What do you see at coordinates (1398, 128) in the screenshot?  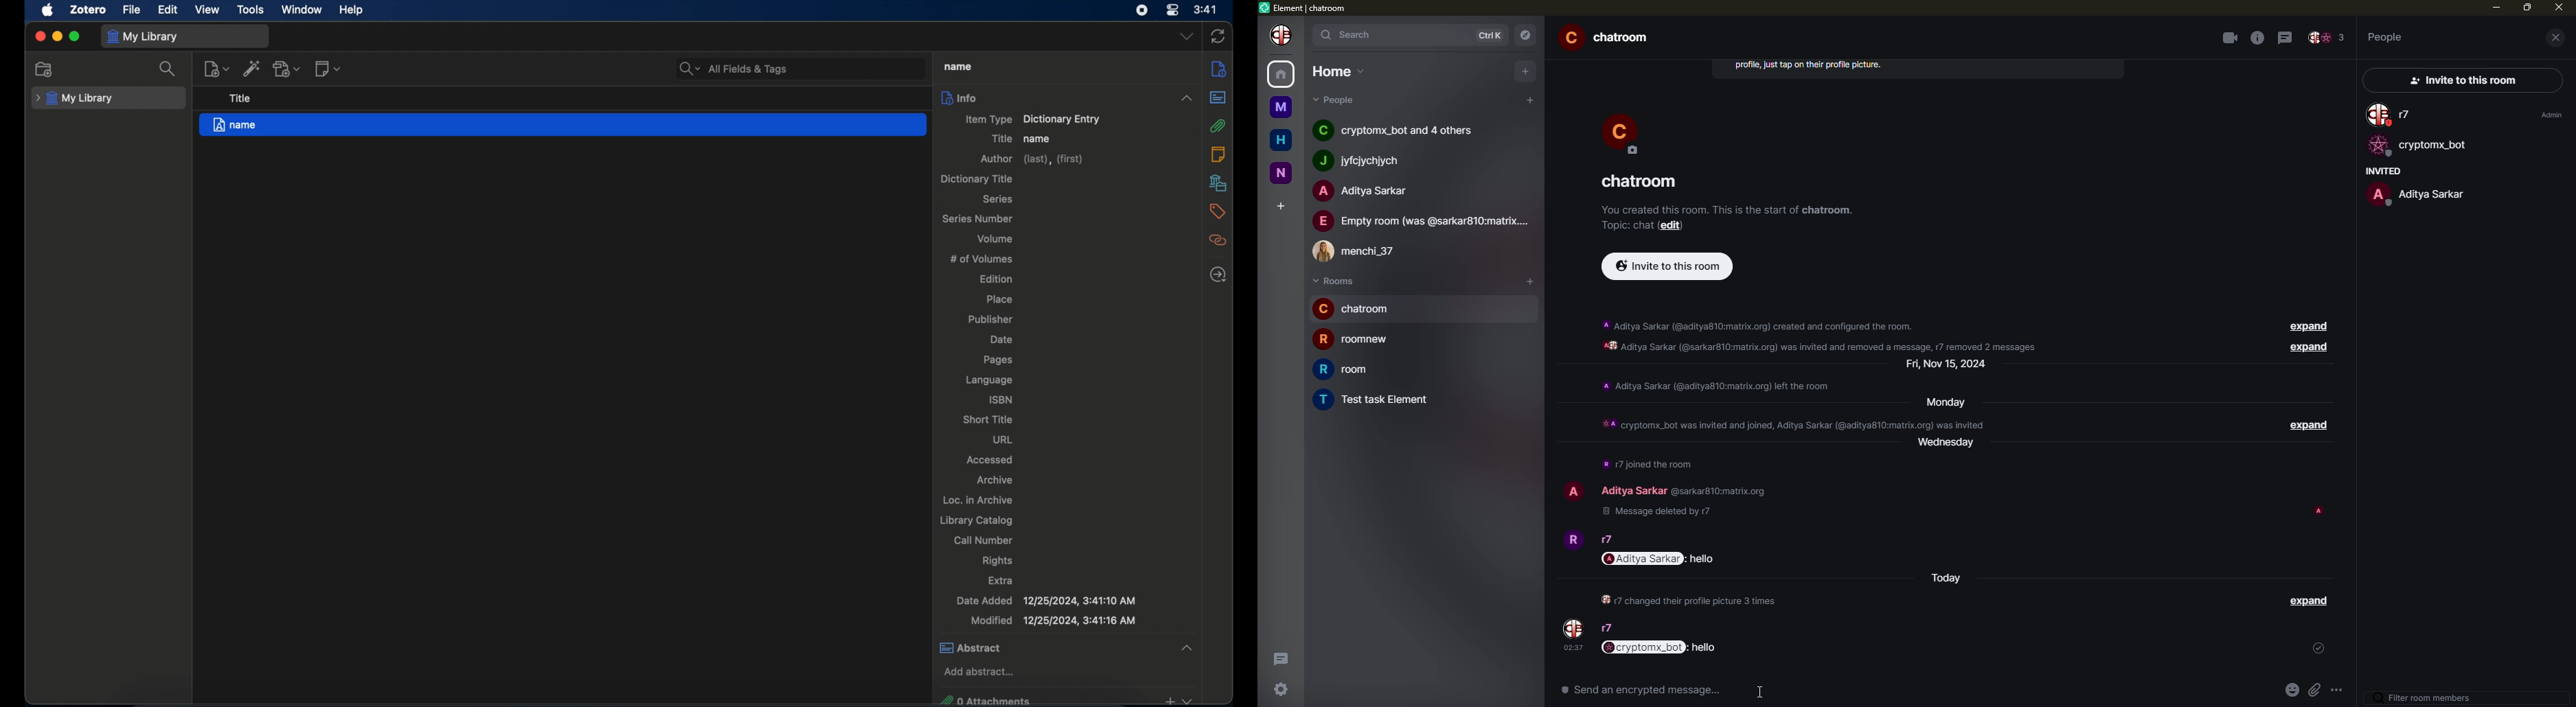 I see `people` at bounding box center [1398, 128].